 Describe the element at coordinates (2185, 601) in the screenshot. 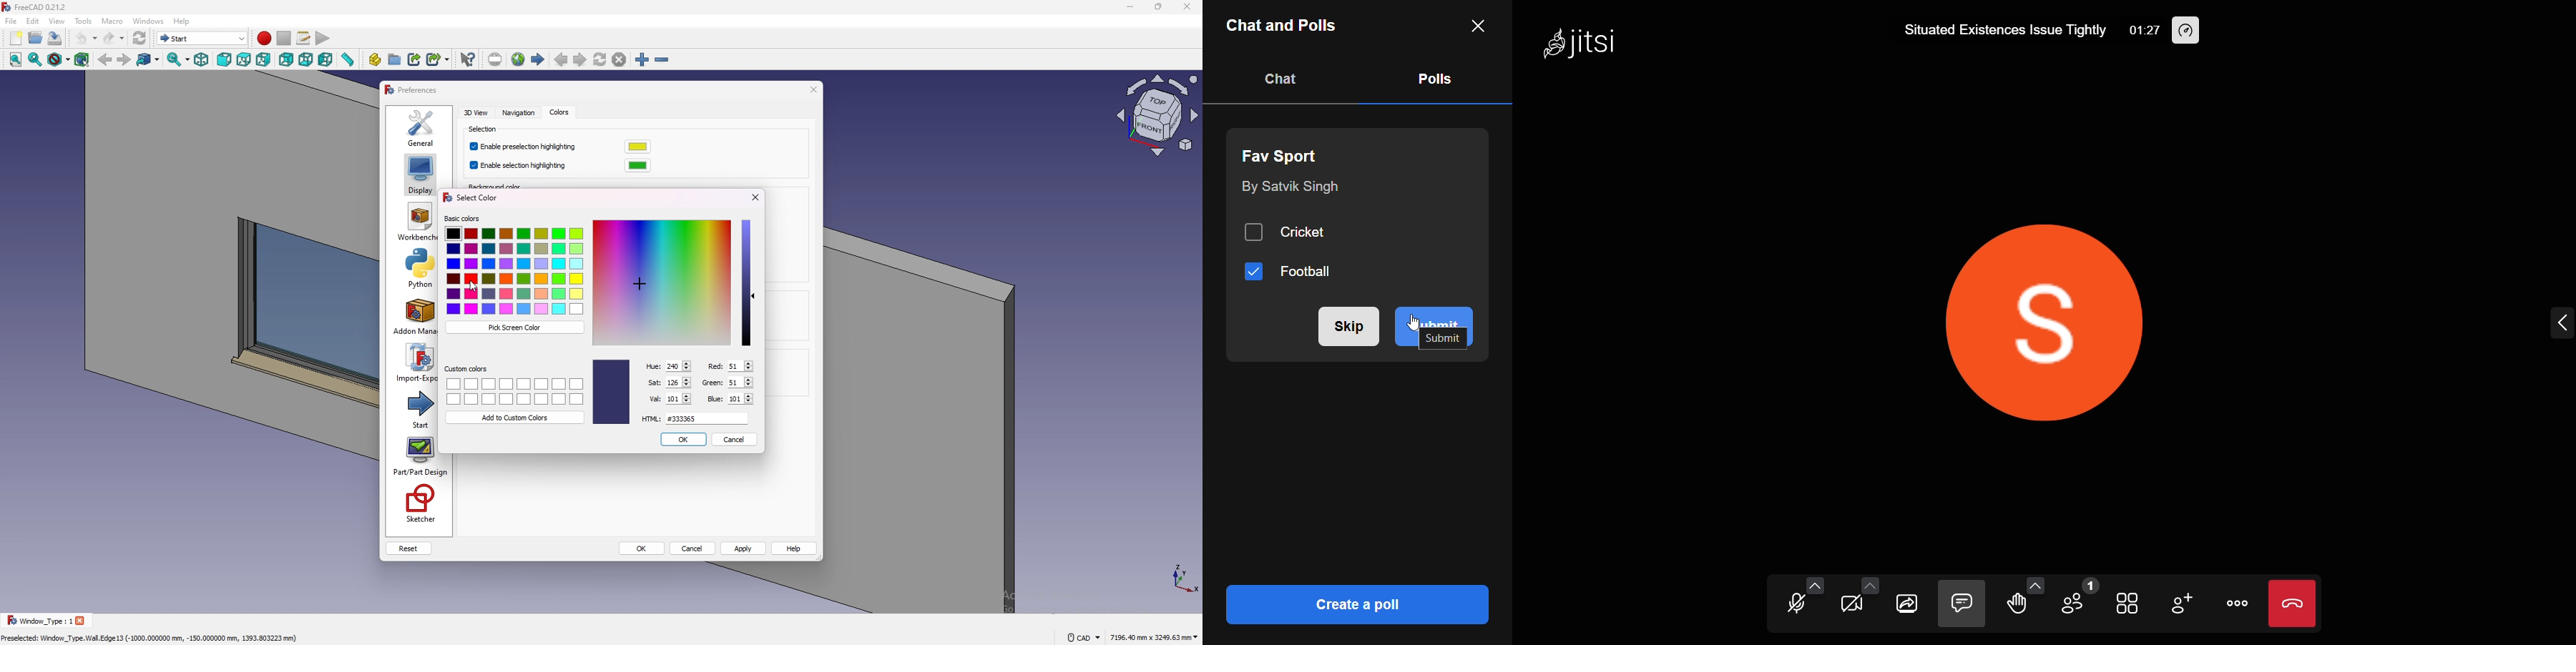

I see `invite people` at that location.